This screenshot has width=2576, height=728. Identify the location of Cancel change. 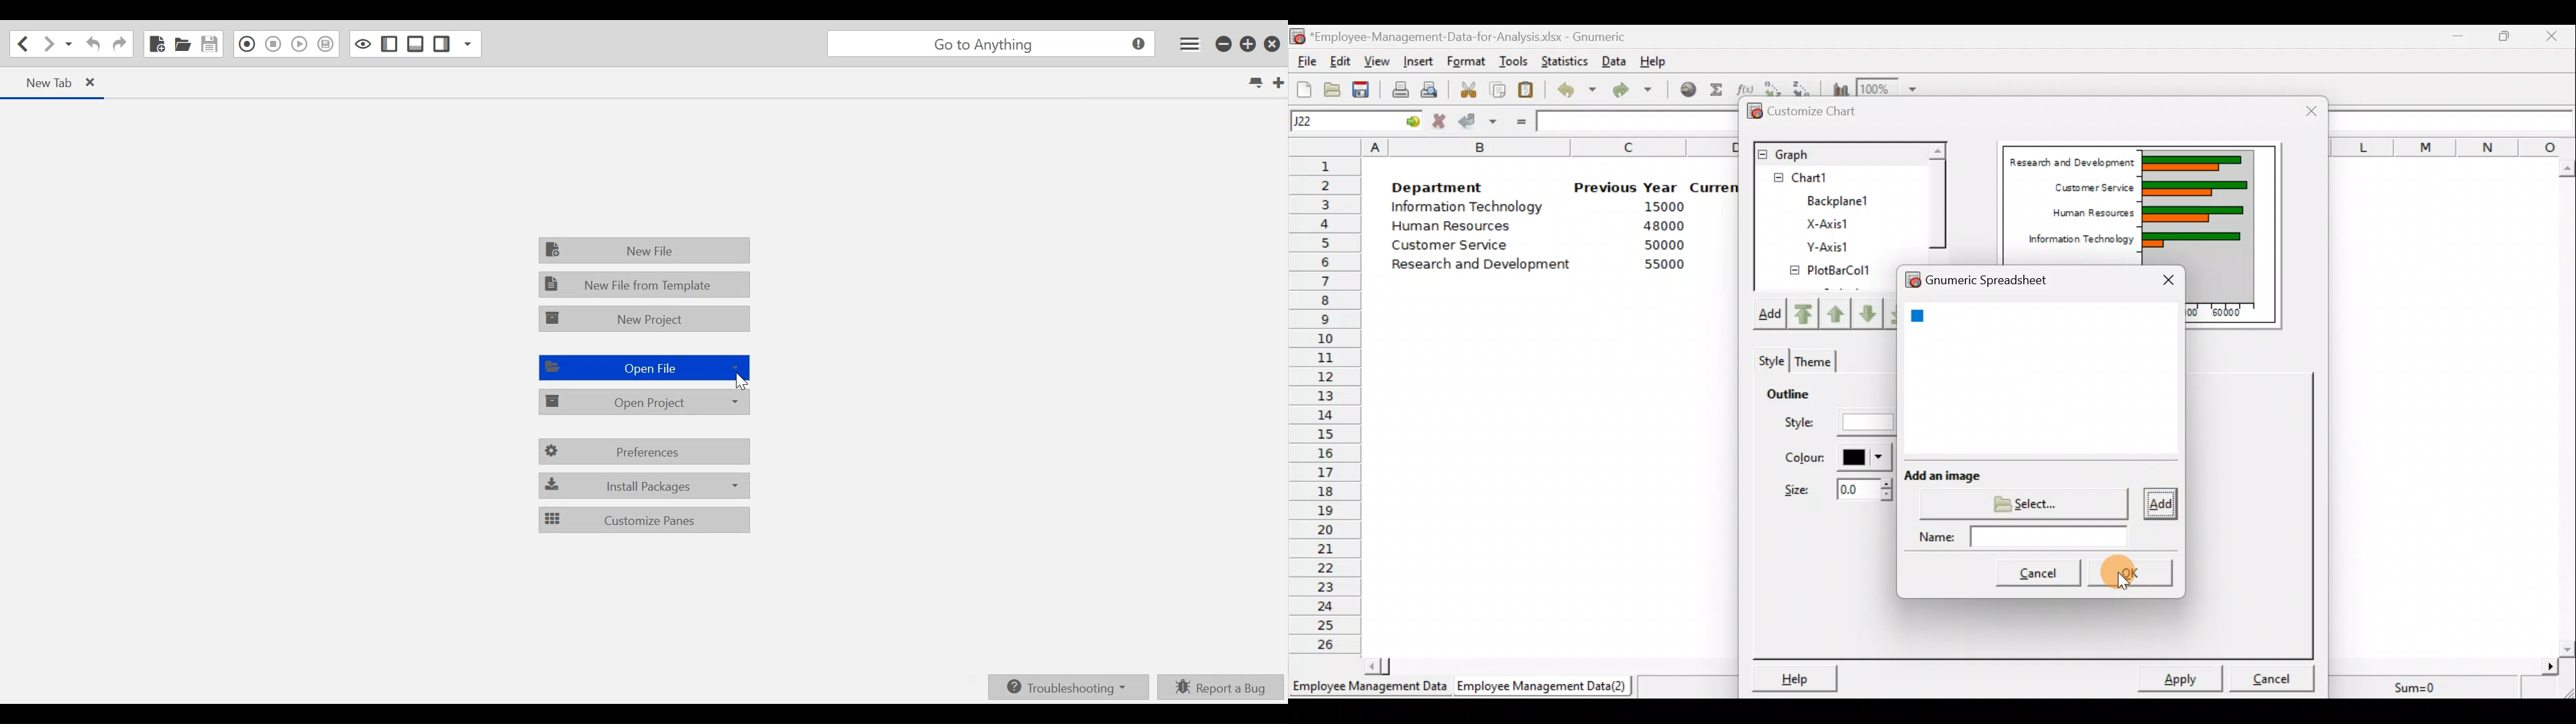
(1440, 121).